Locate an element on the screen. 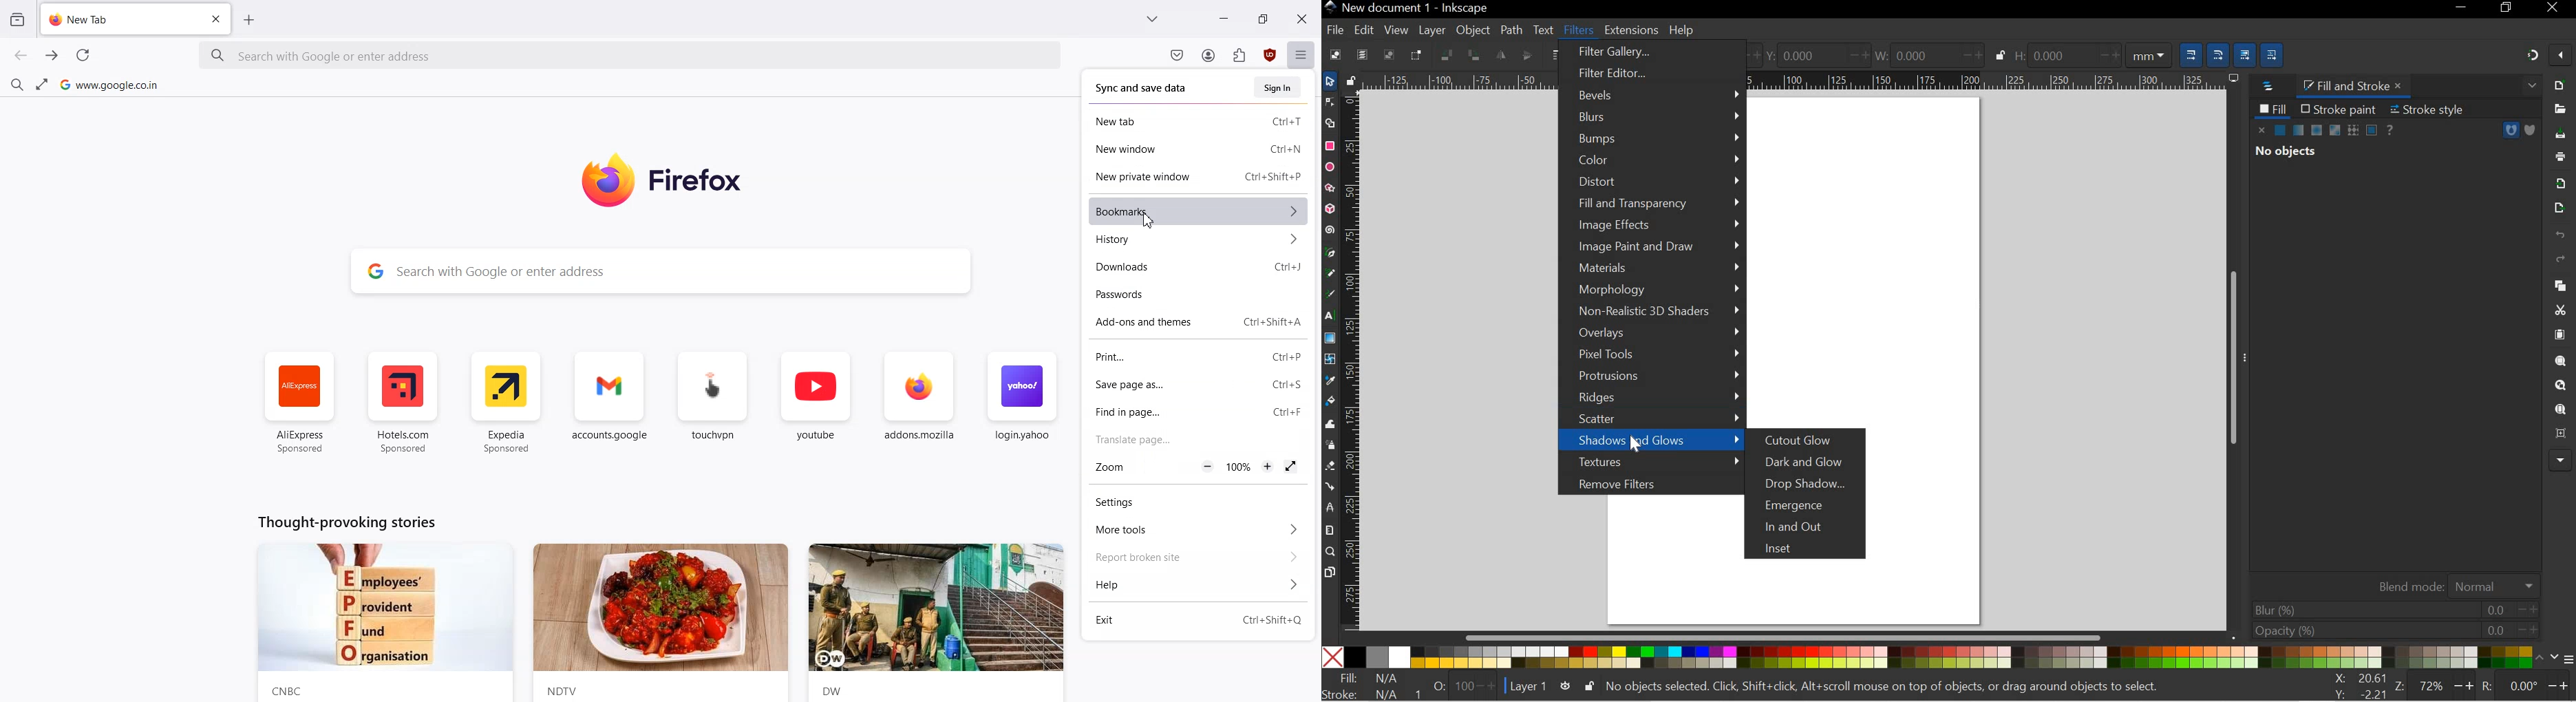  Zoom In is located at coordinates (1267, 466).